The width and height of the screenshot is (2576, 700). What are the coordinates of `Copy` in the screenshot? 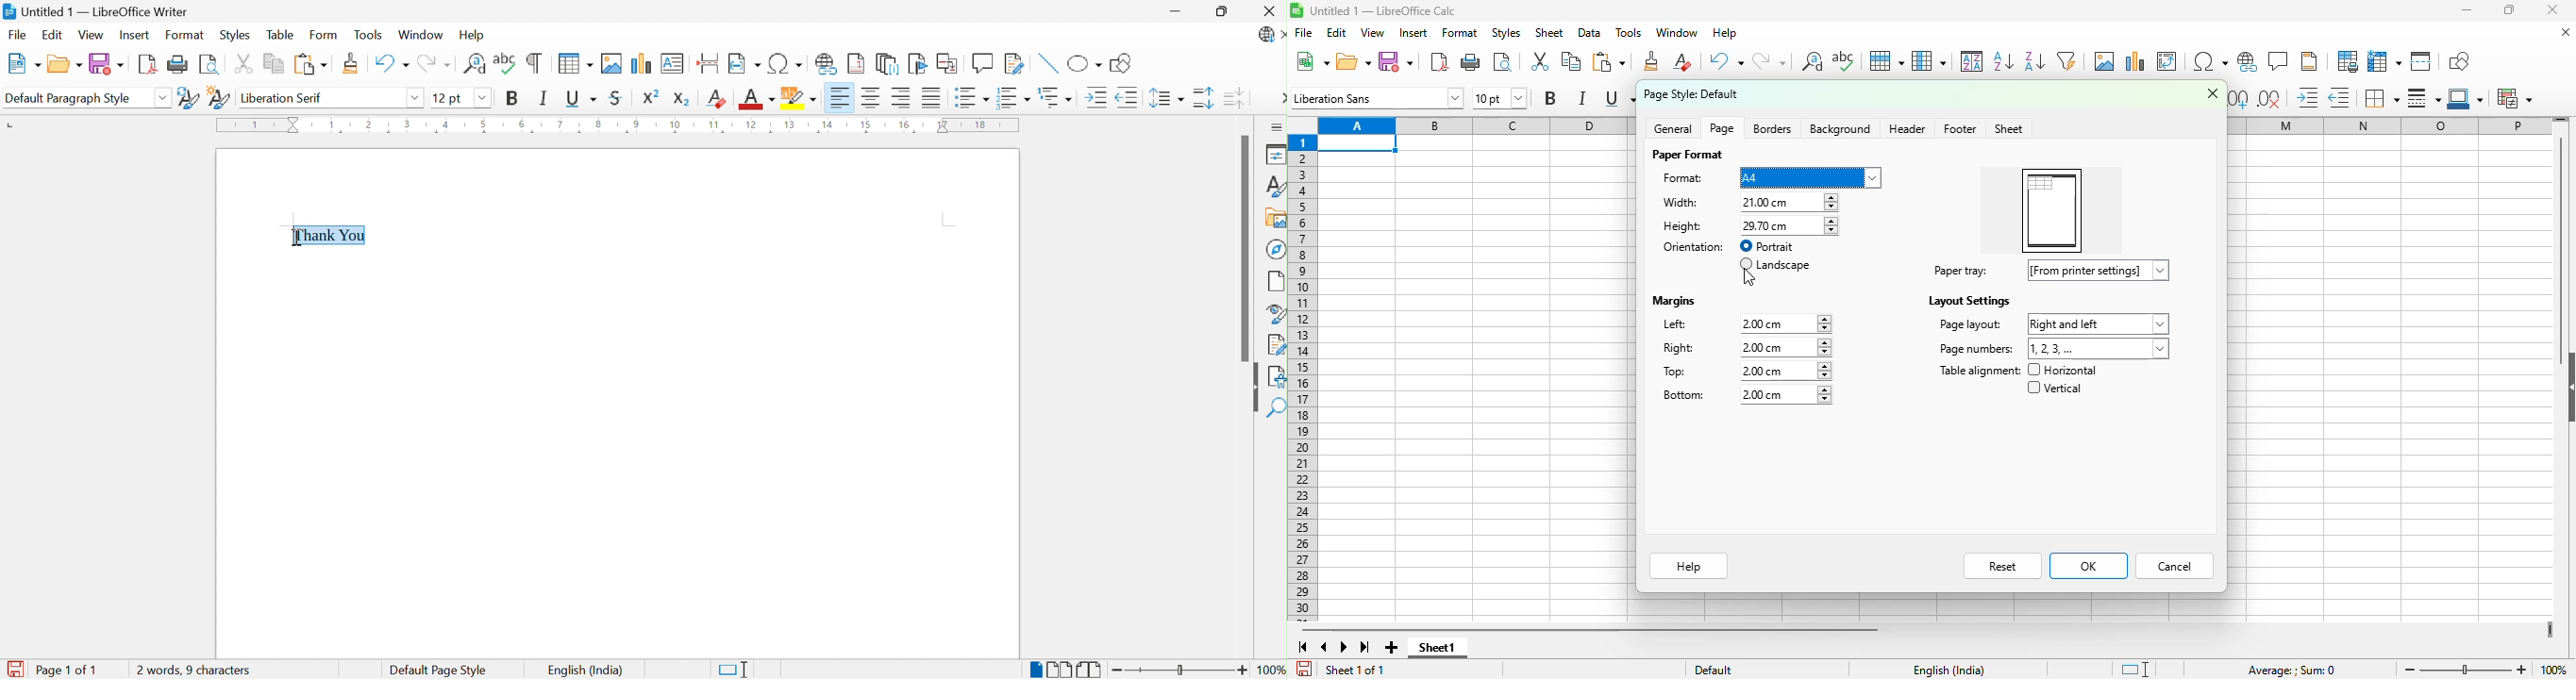 It's located at (272, 63).